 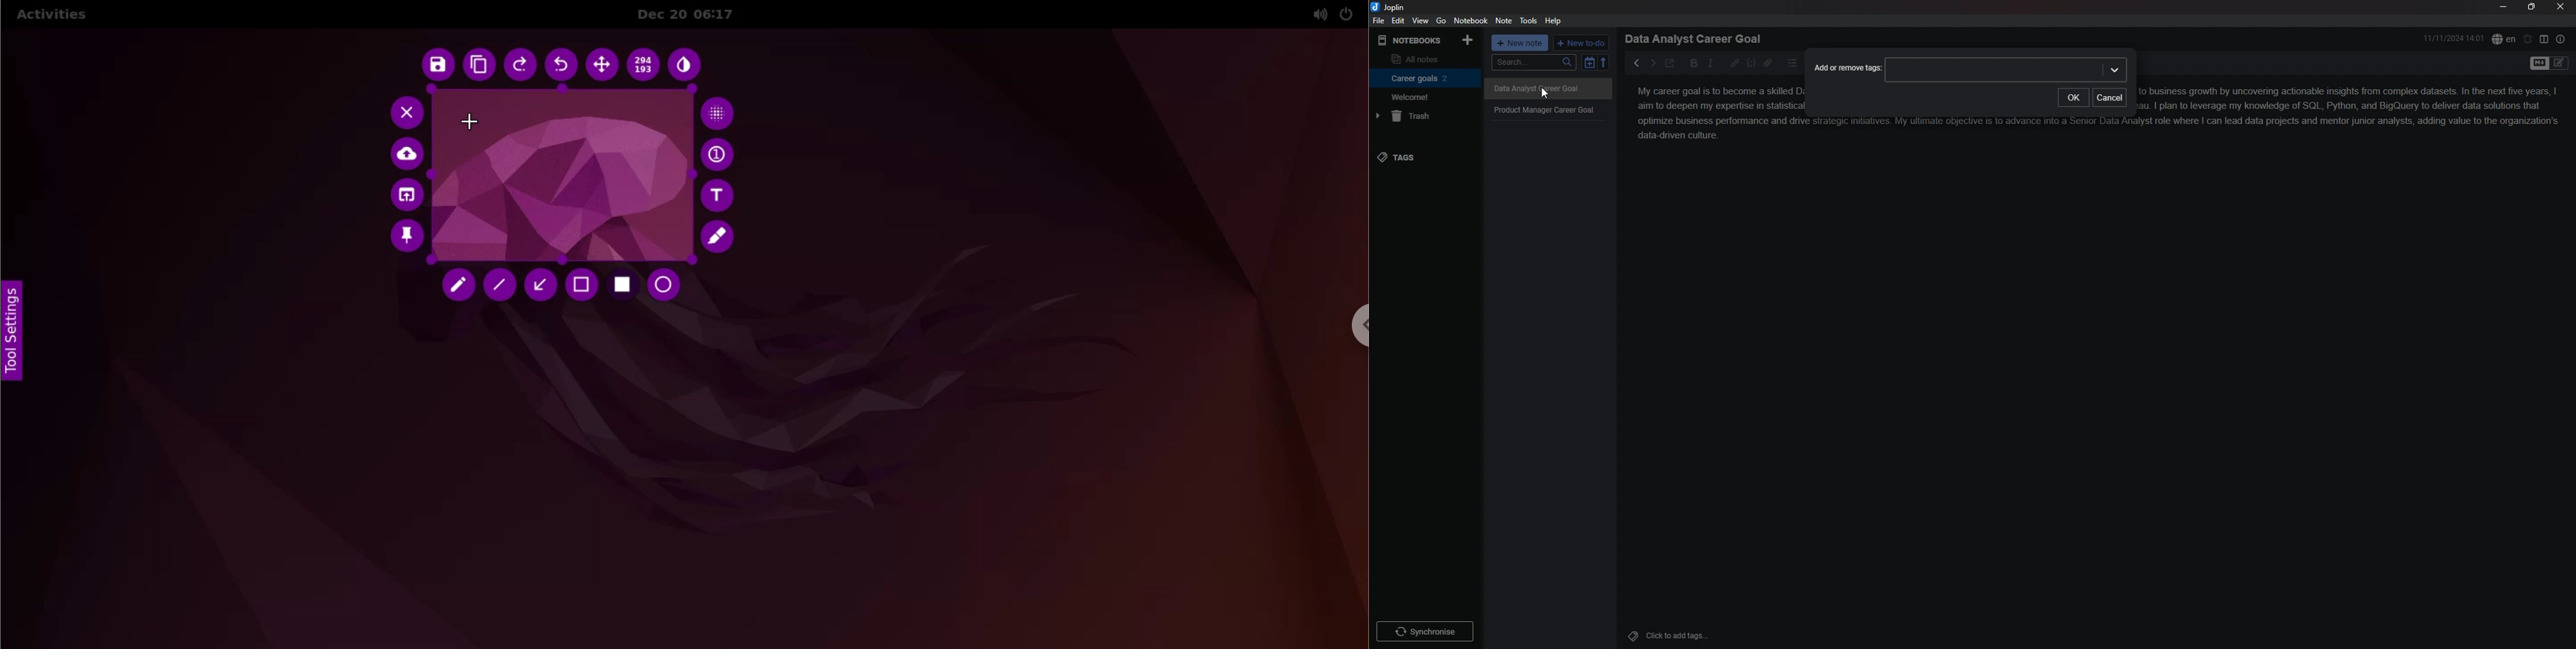 What do you see at coordinates (1389, 8) in the screenshot?
I see `joplin` at bounding box center [1389, 8].